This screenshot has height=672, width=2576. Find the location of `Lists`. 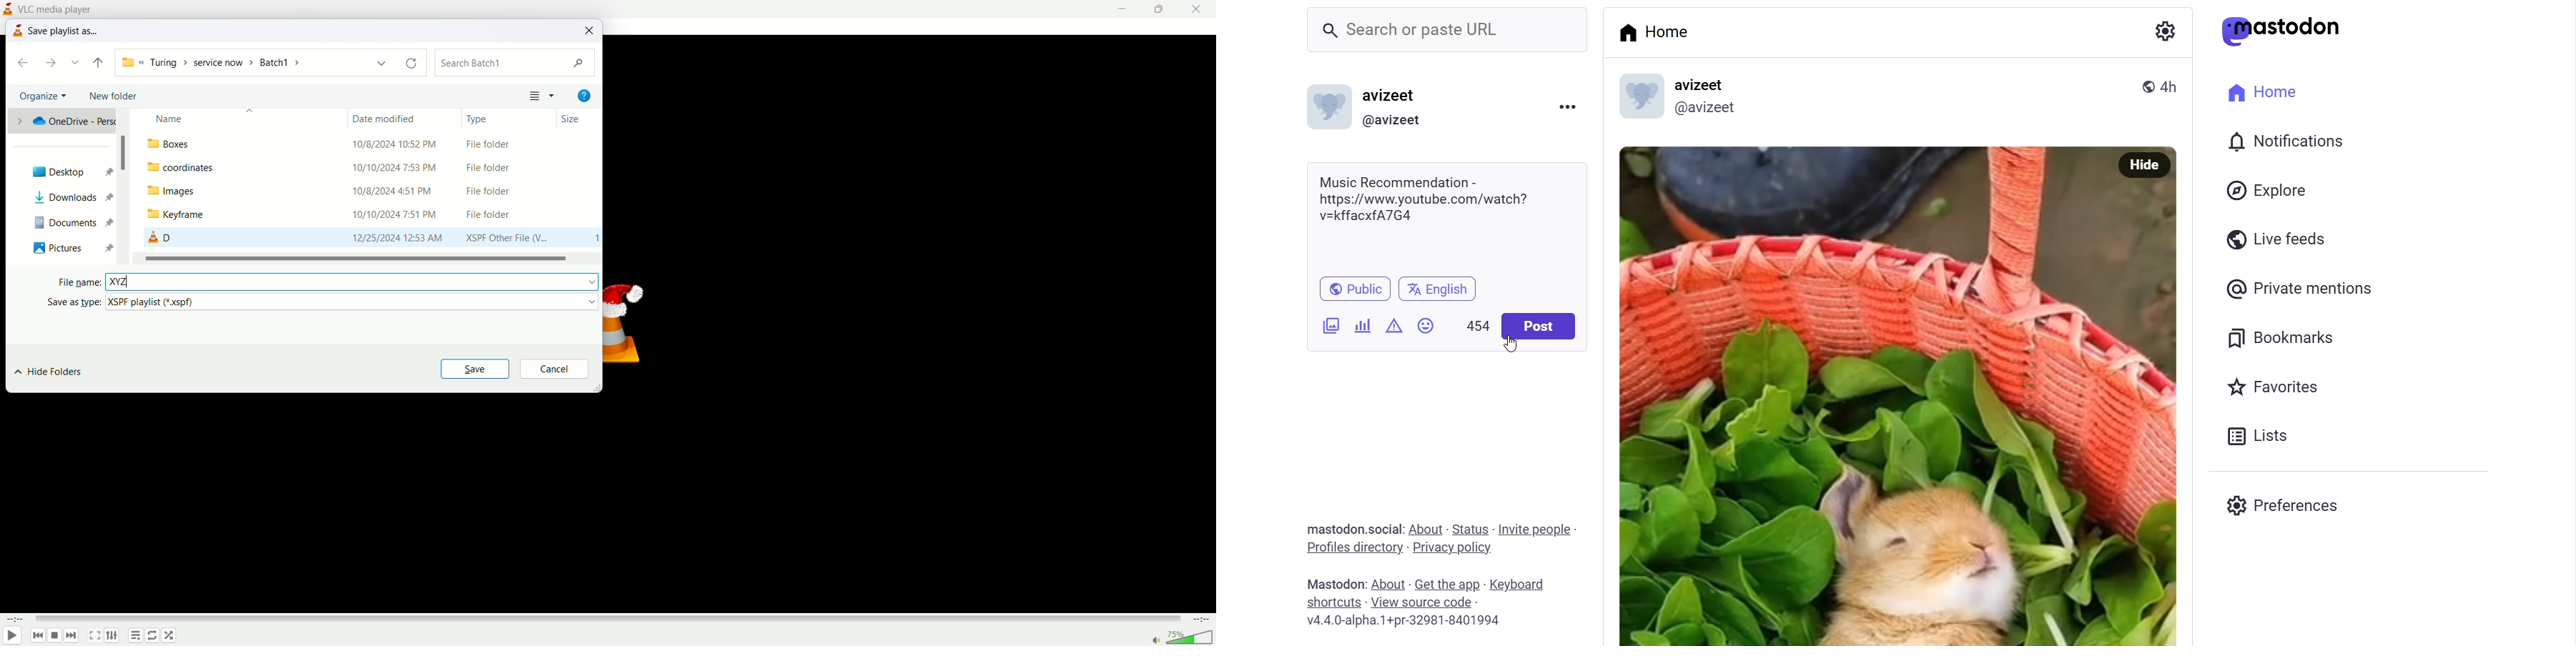

Lists is located at coordinates (2256, 434).